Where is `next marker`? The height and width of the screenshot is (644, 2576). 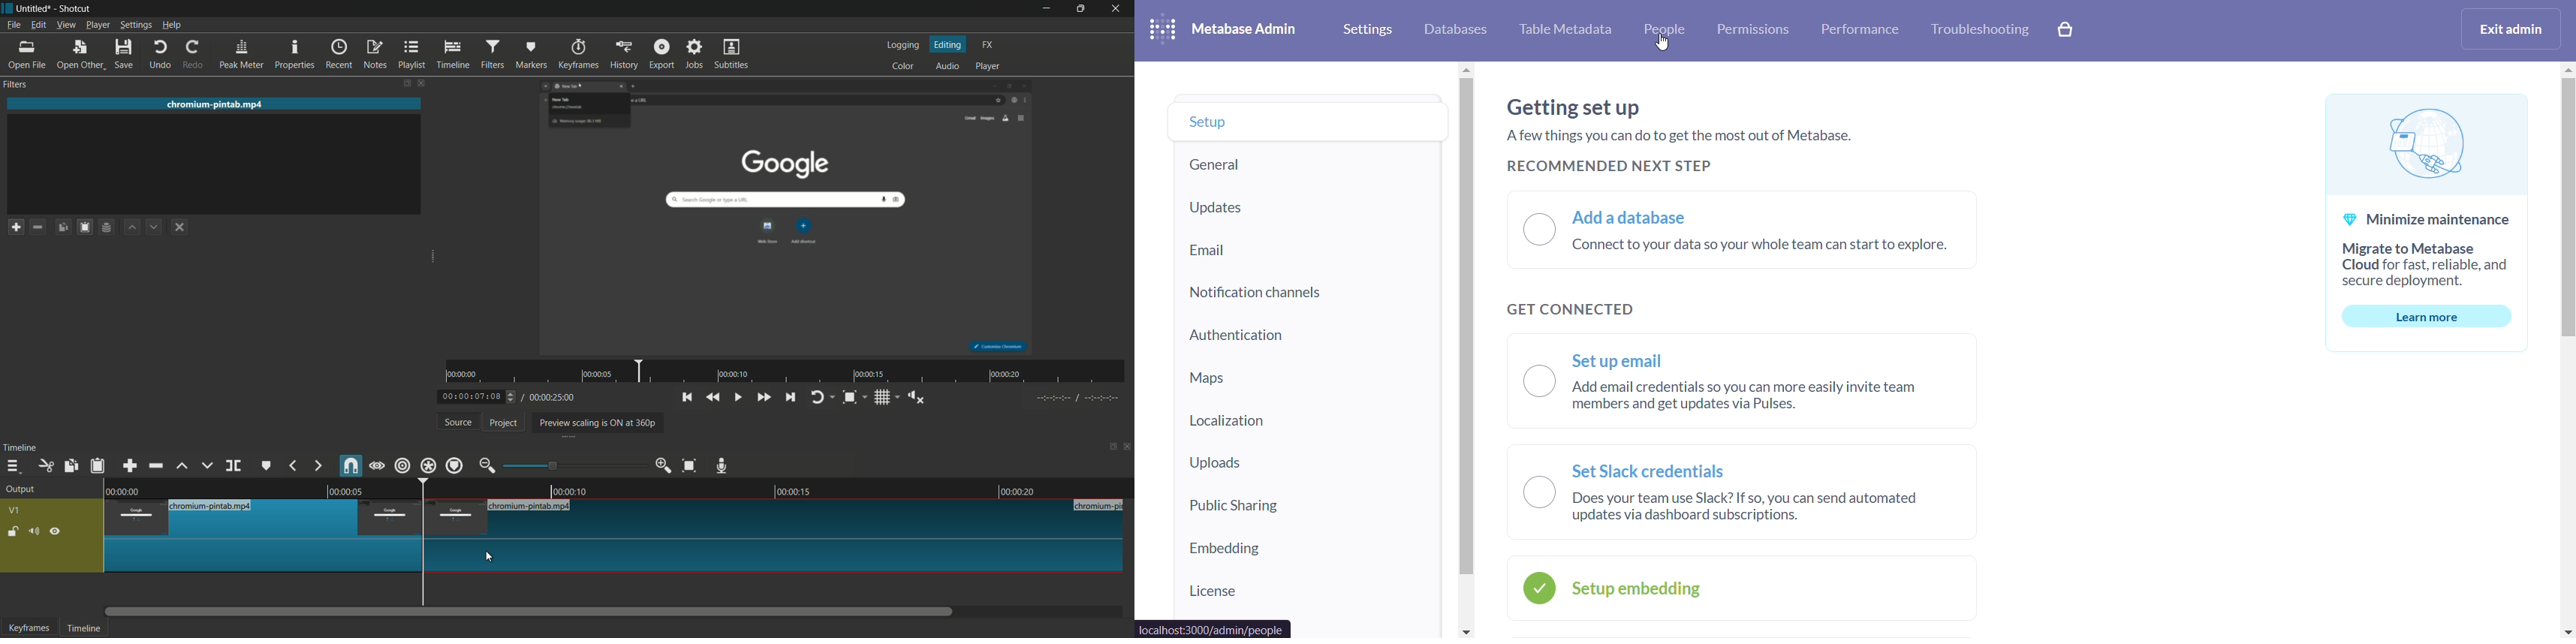 next marker is located at coordinates (318, 467).